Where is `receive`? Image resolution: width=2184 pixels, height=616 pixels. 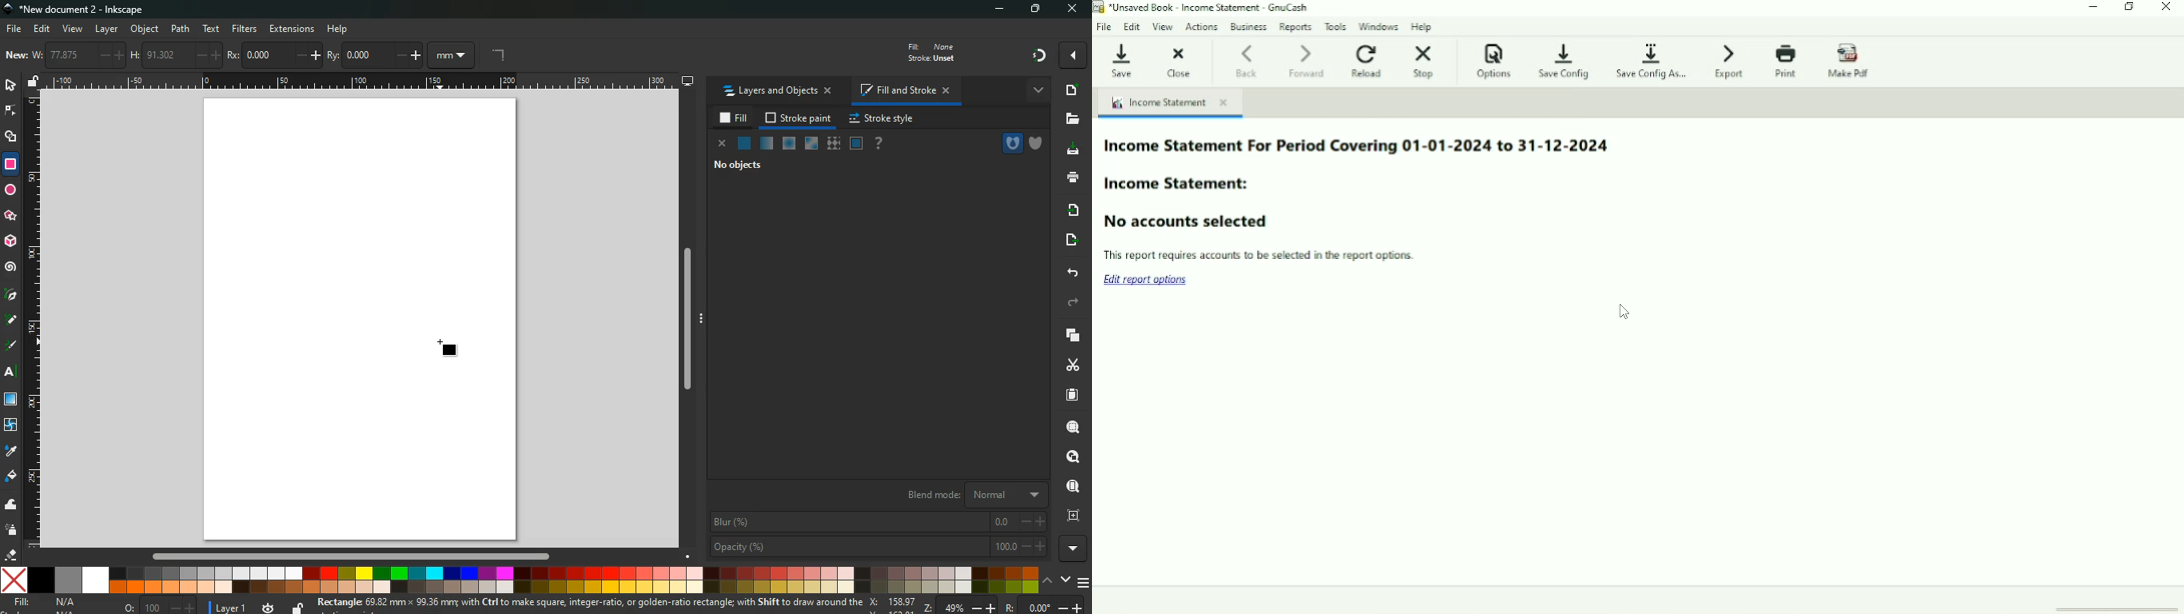
receive is located at coordinates (1075, 211).